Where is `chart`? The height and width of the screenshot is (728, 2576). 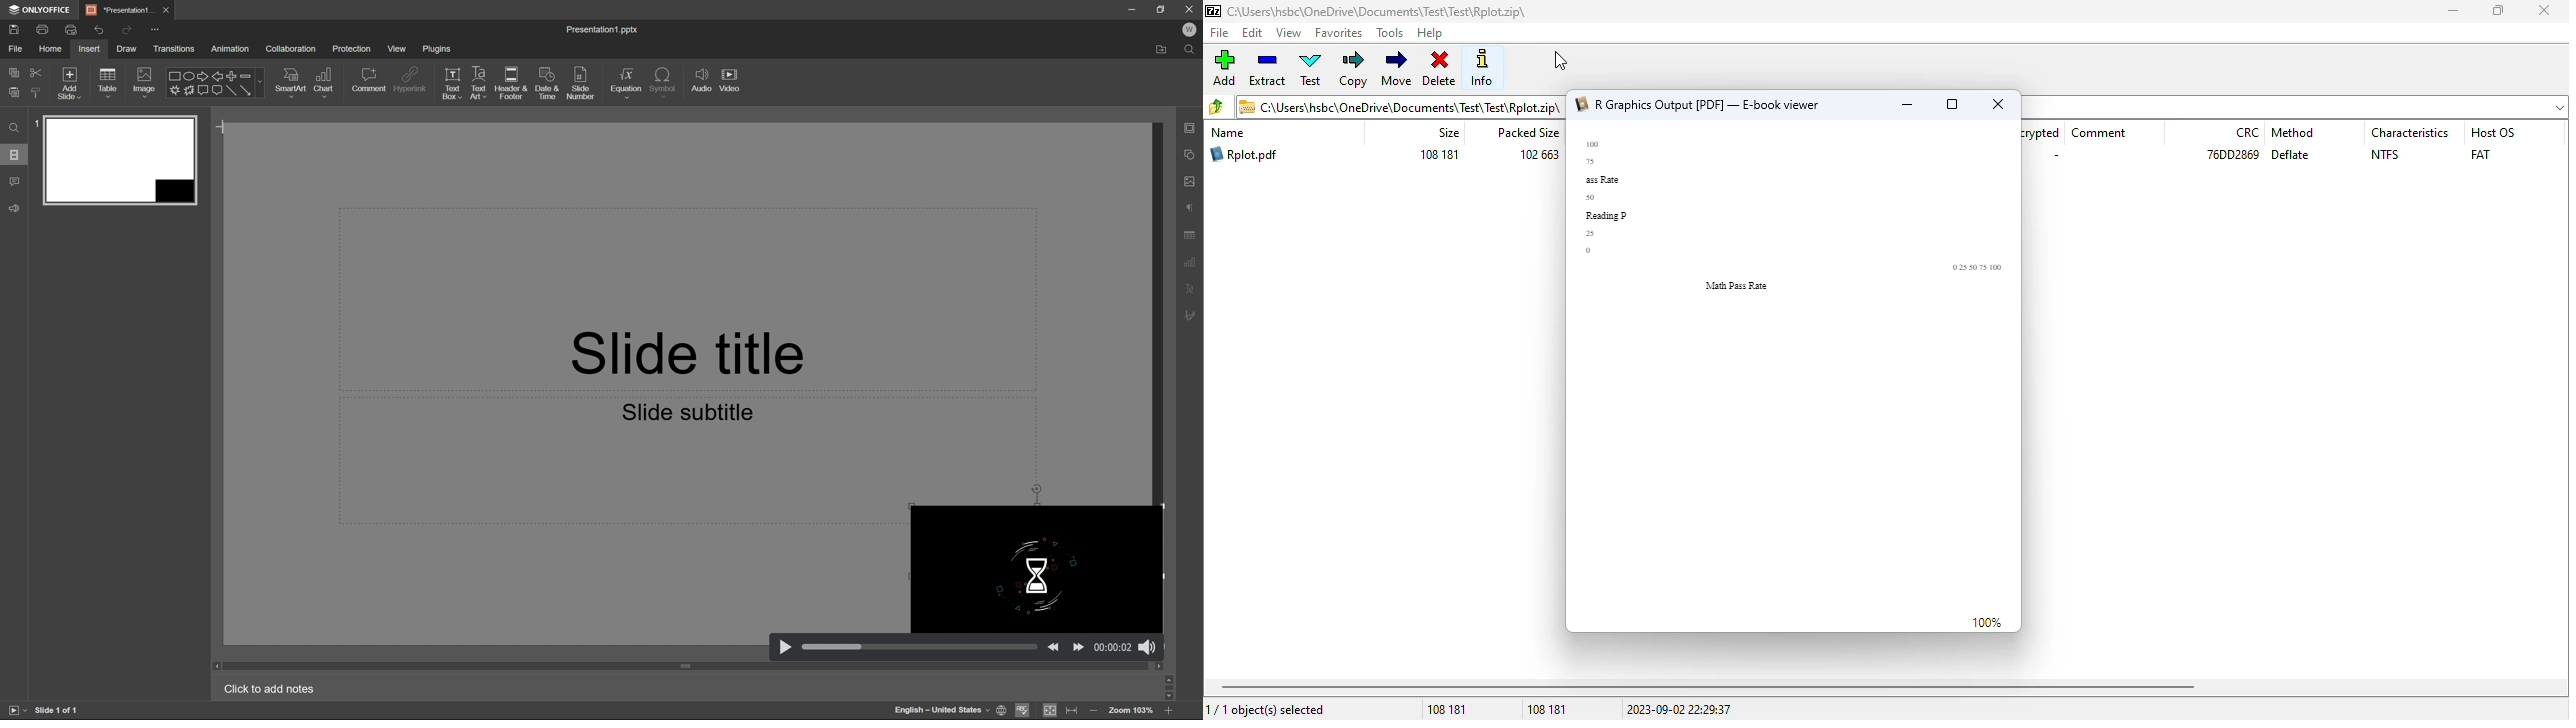 chart is located at coordinates (324, 82).